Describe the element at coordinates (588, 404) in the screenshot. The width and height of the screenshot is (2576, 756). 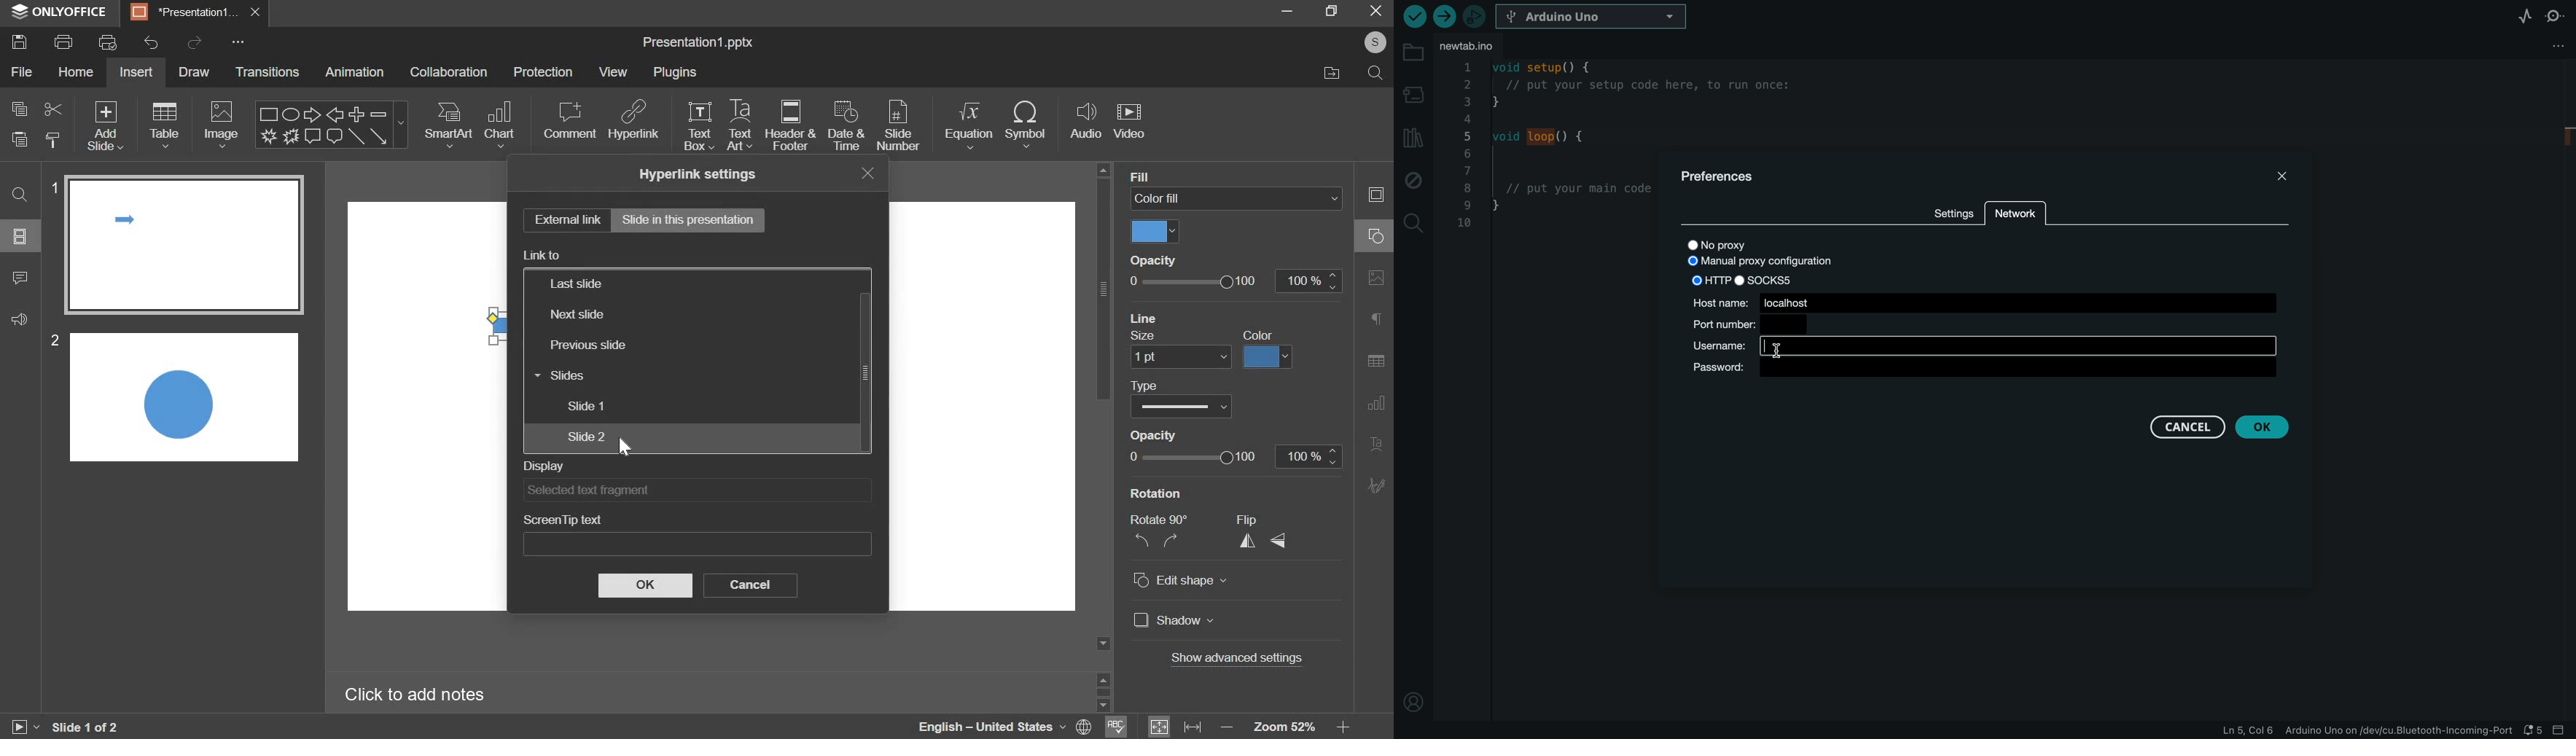
I see `slide 1` at that location.